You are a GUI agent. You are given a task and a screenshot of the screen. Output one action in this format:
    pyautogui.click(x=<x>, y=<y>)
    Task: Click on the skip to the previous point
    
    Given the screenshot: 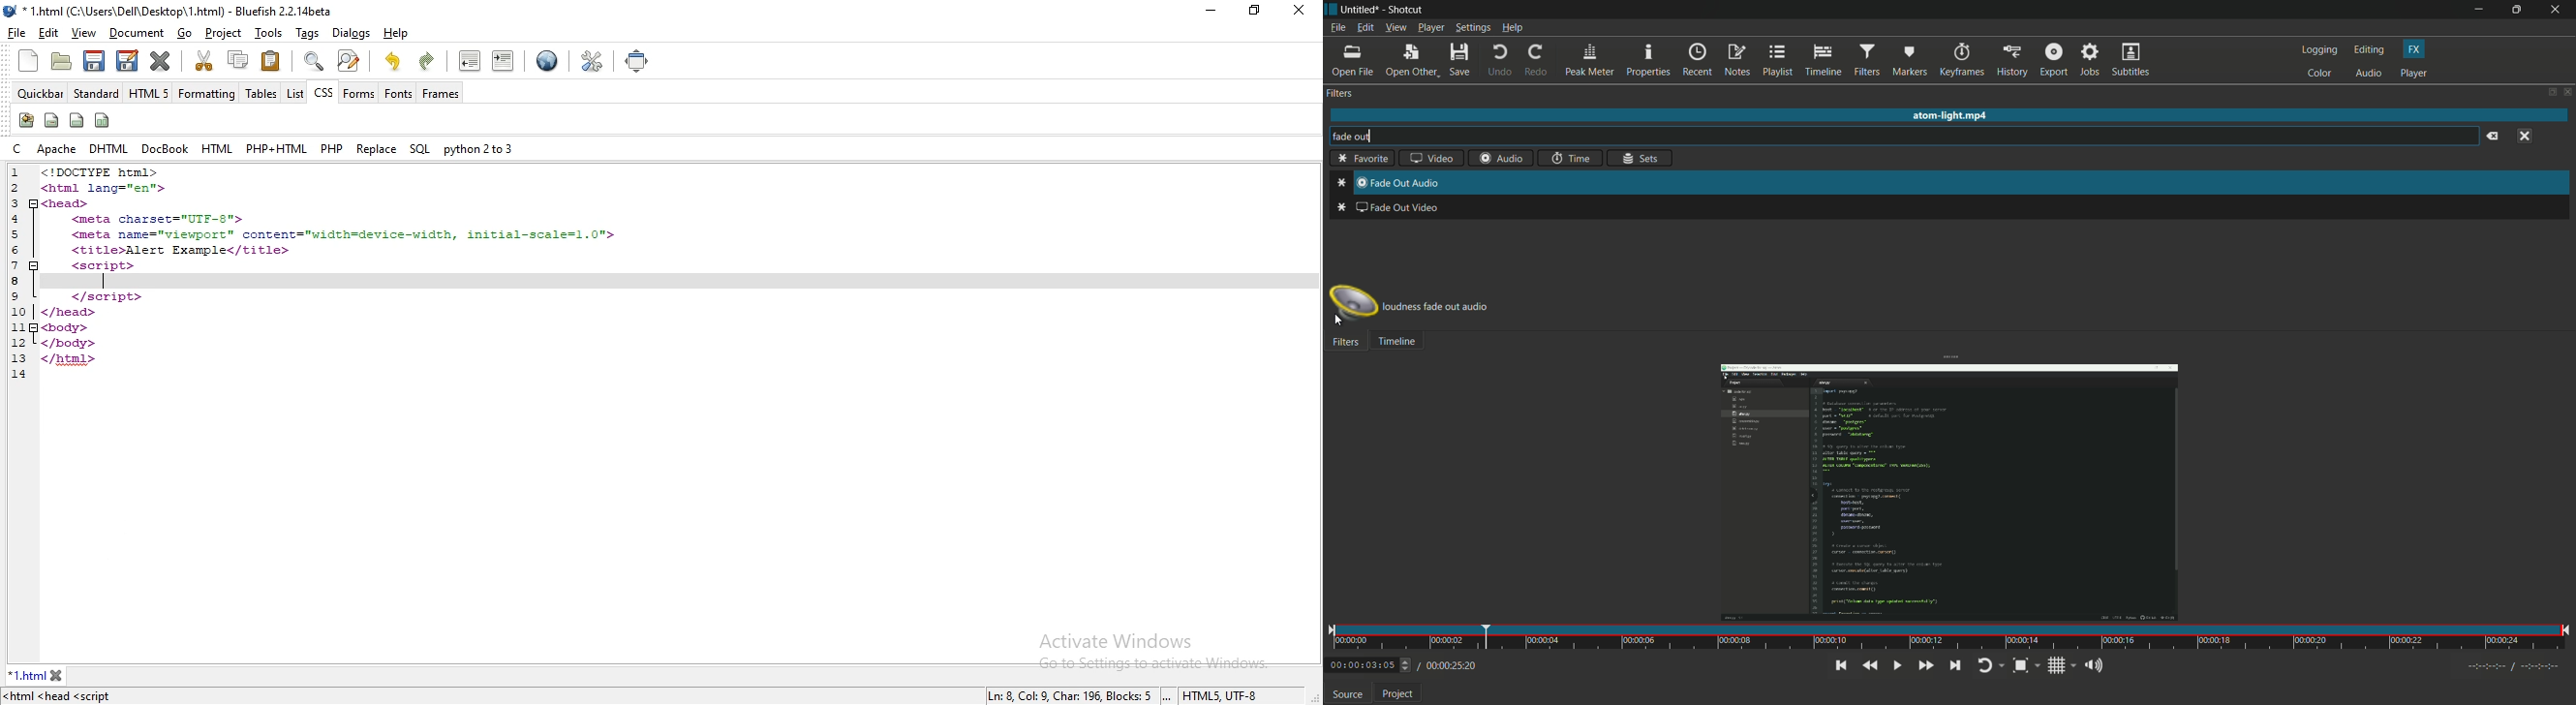 What is the action you would take?
    pyautogui.click(x=1839, y=666)
    